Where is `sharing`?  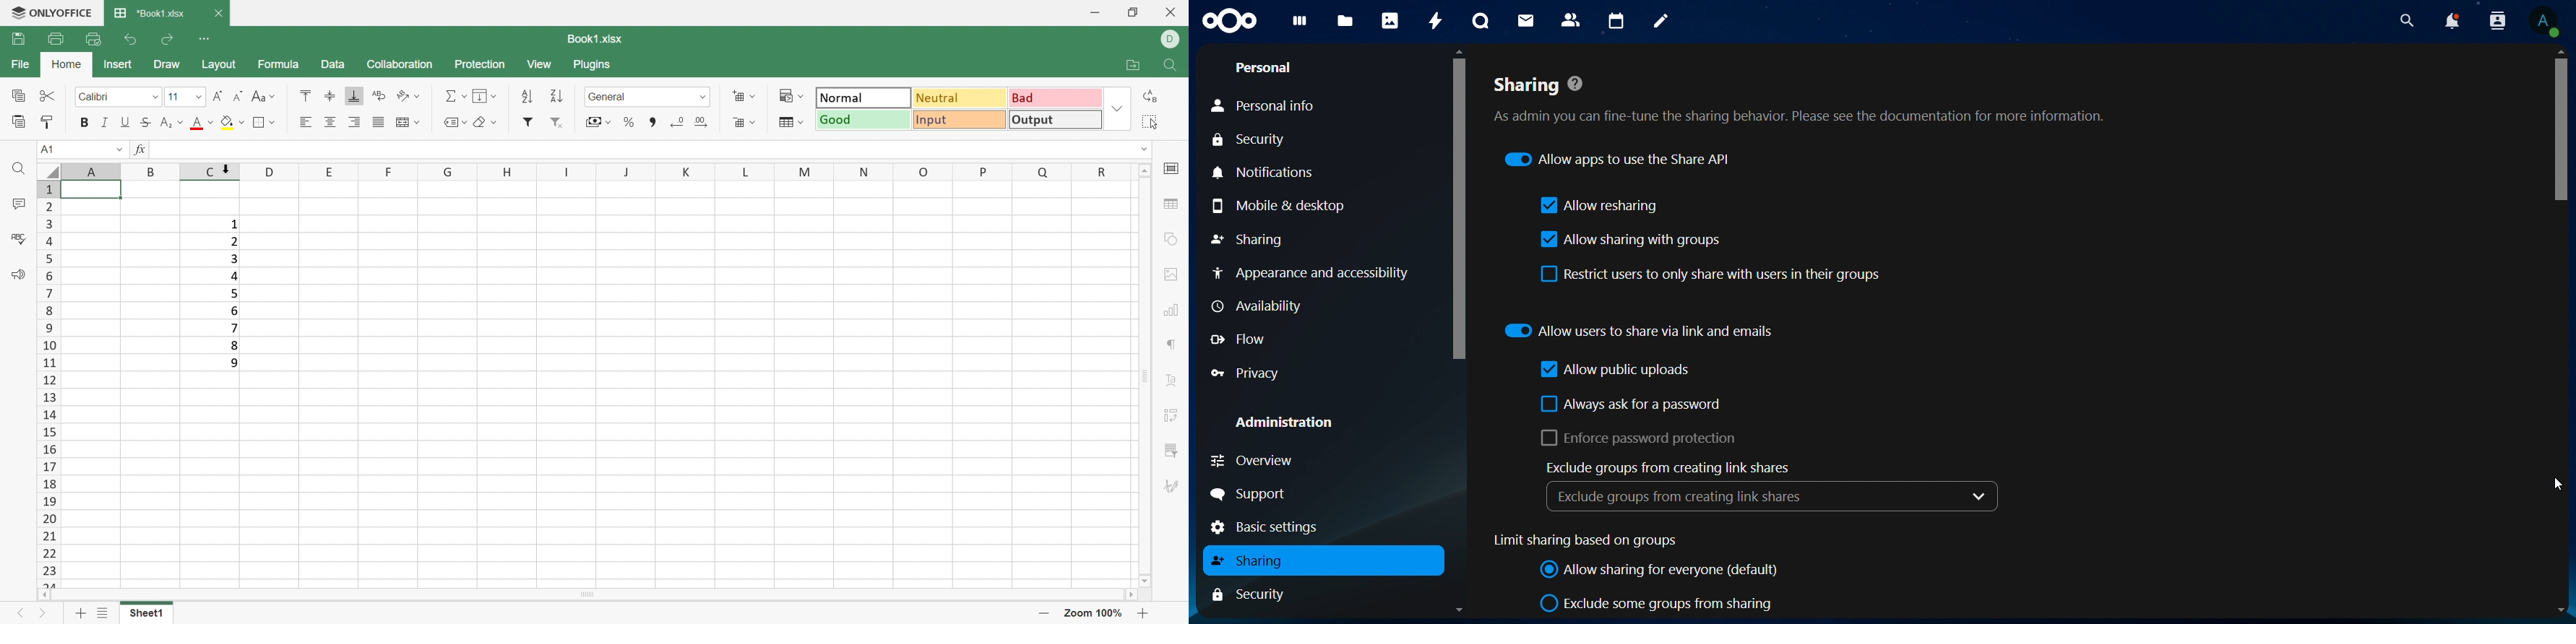 sharing is located at coordinates (1255, 562).